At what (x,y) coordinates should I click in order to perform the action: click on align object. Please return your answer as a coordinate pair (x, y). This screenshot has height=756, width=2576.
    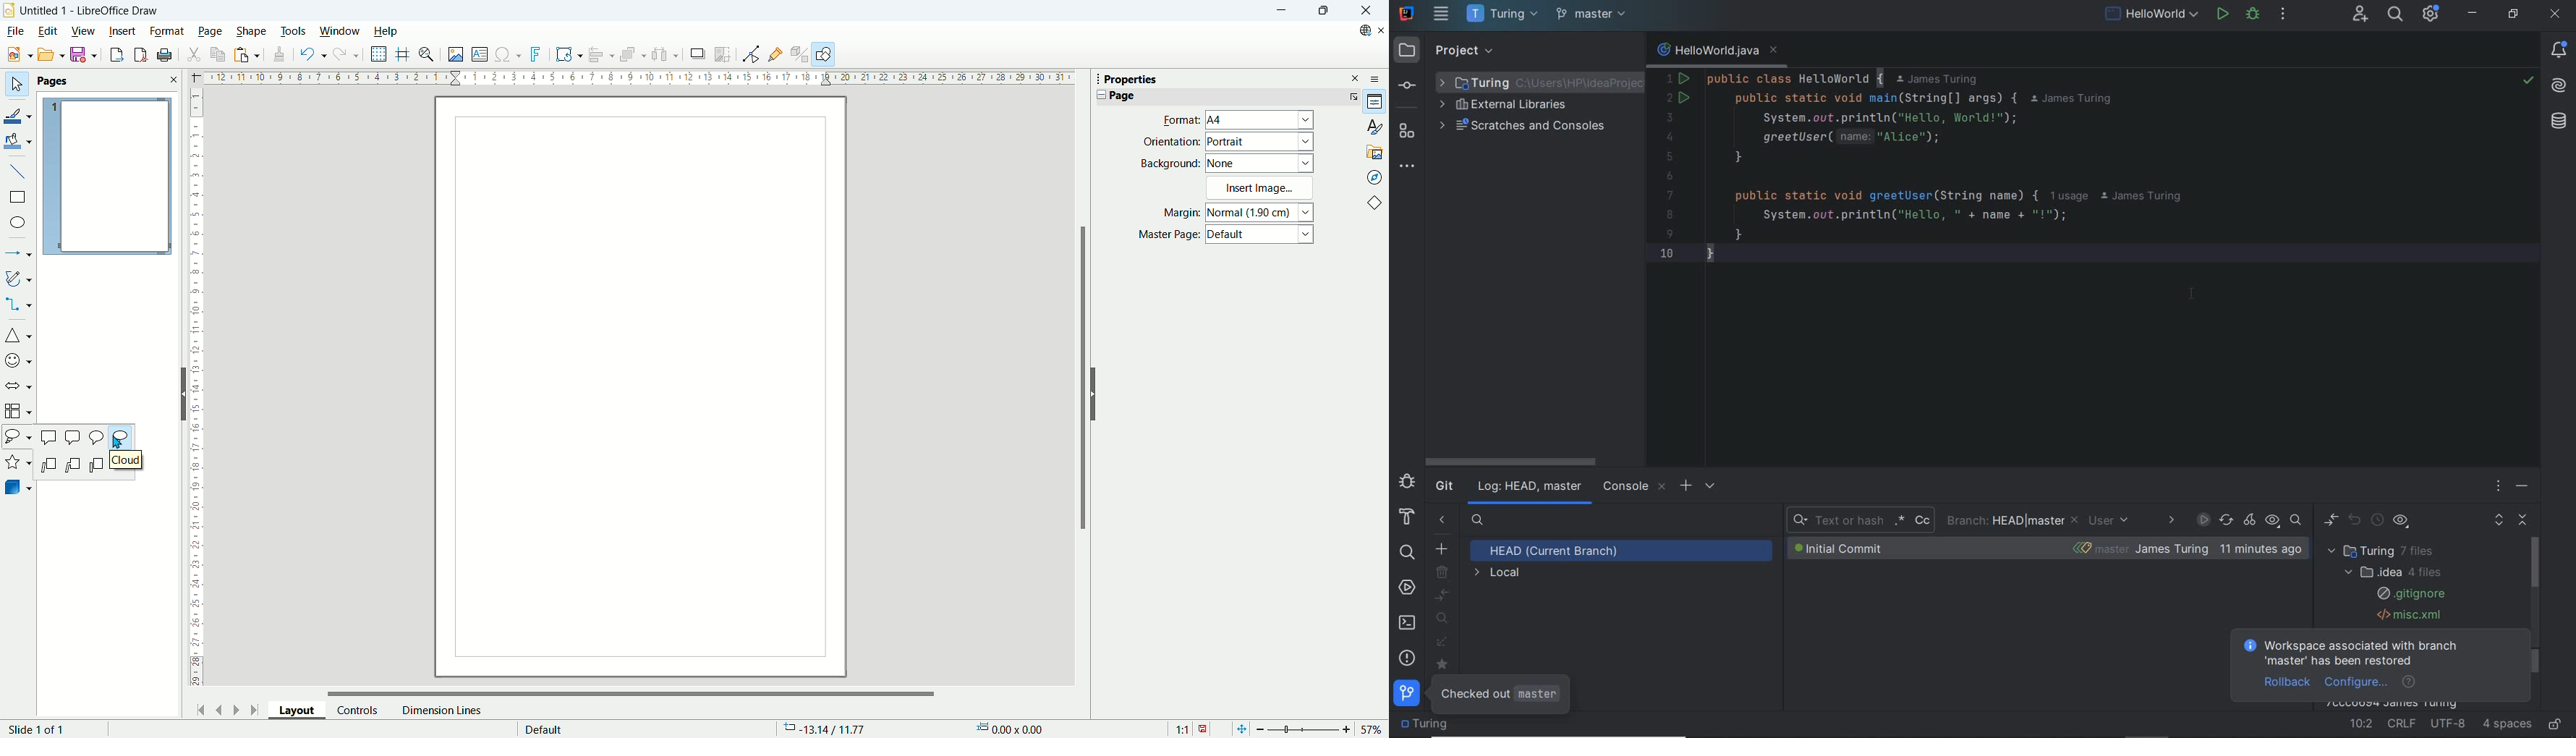
    Looking at the image, I should click on (605, 55).